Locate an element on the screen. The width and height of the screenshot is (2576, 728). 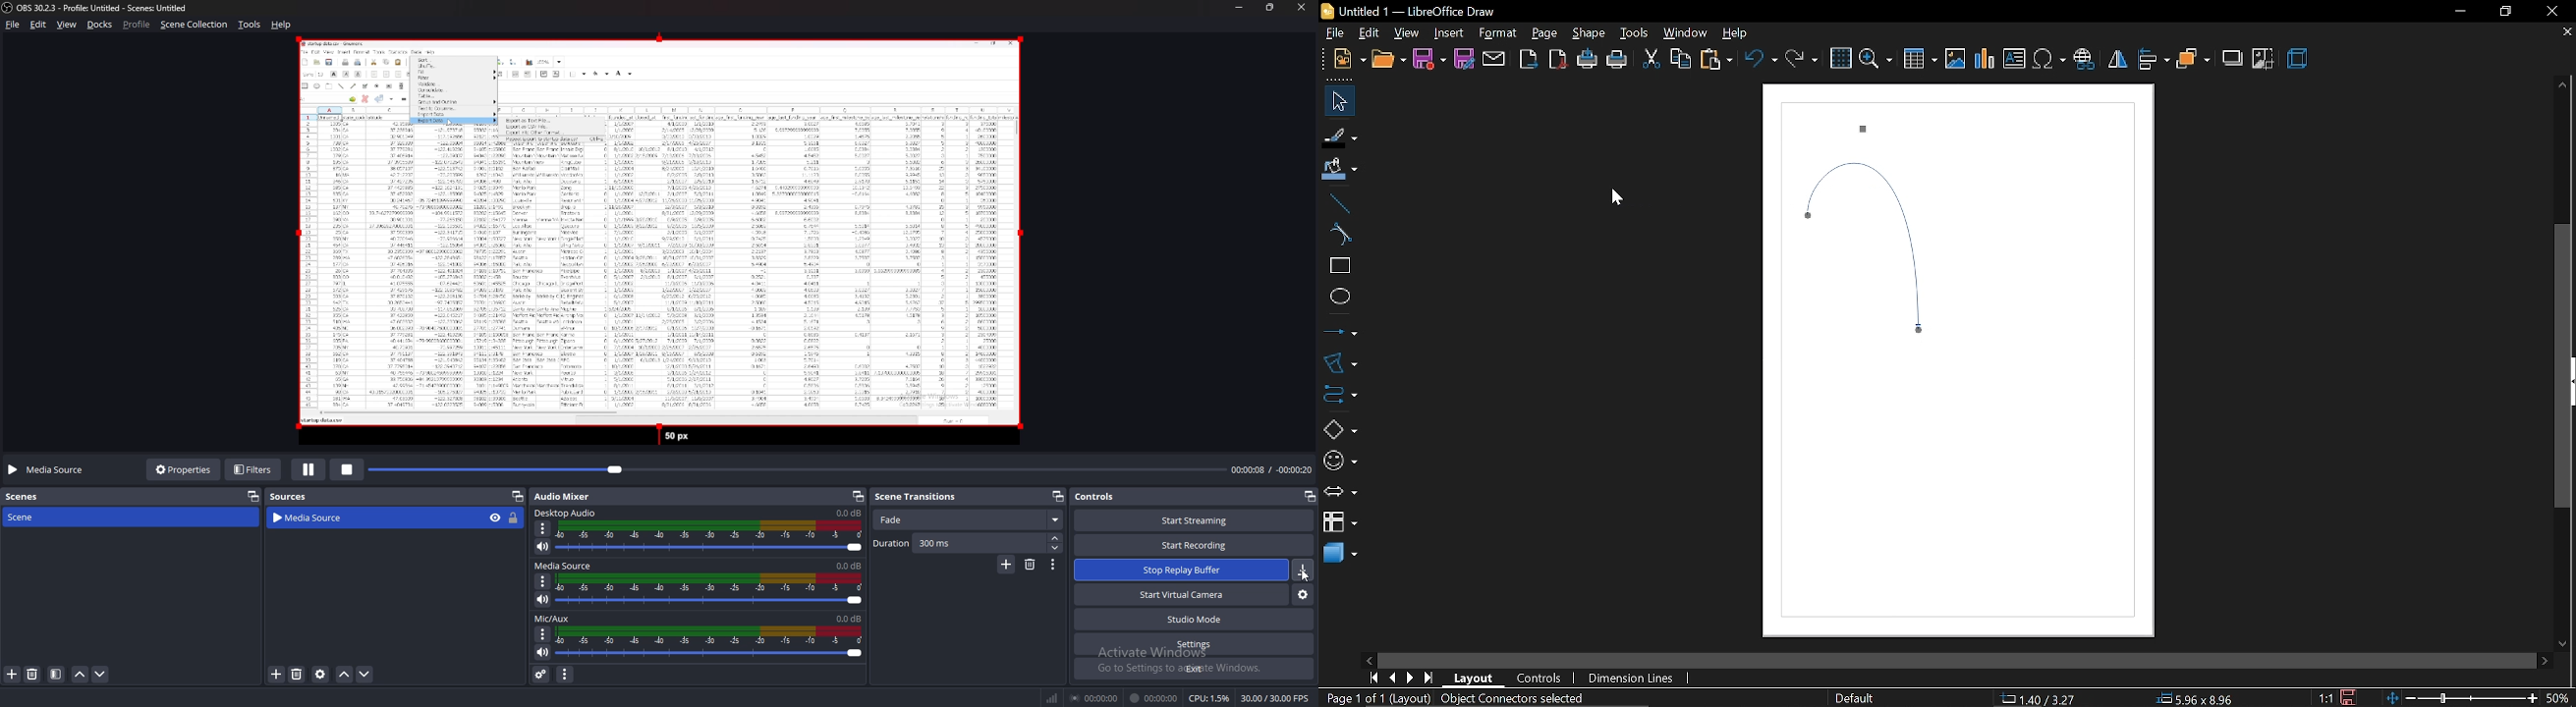
exit is located at coordinates (1193, 668).